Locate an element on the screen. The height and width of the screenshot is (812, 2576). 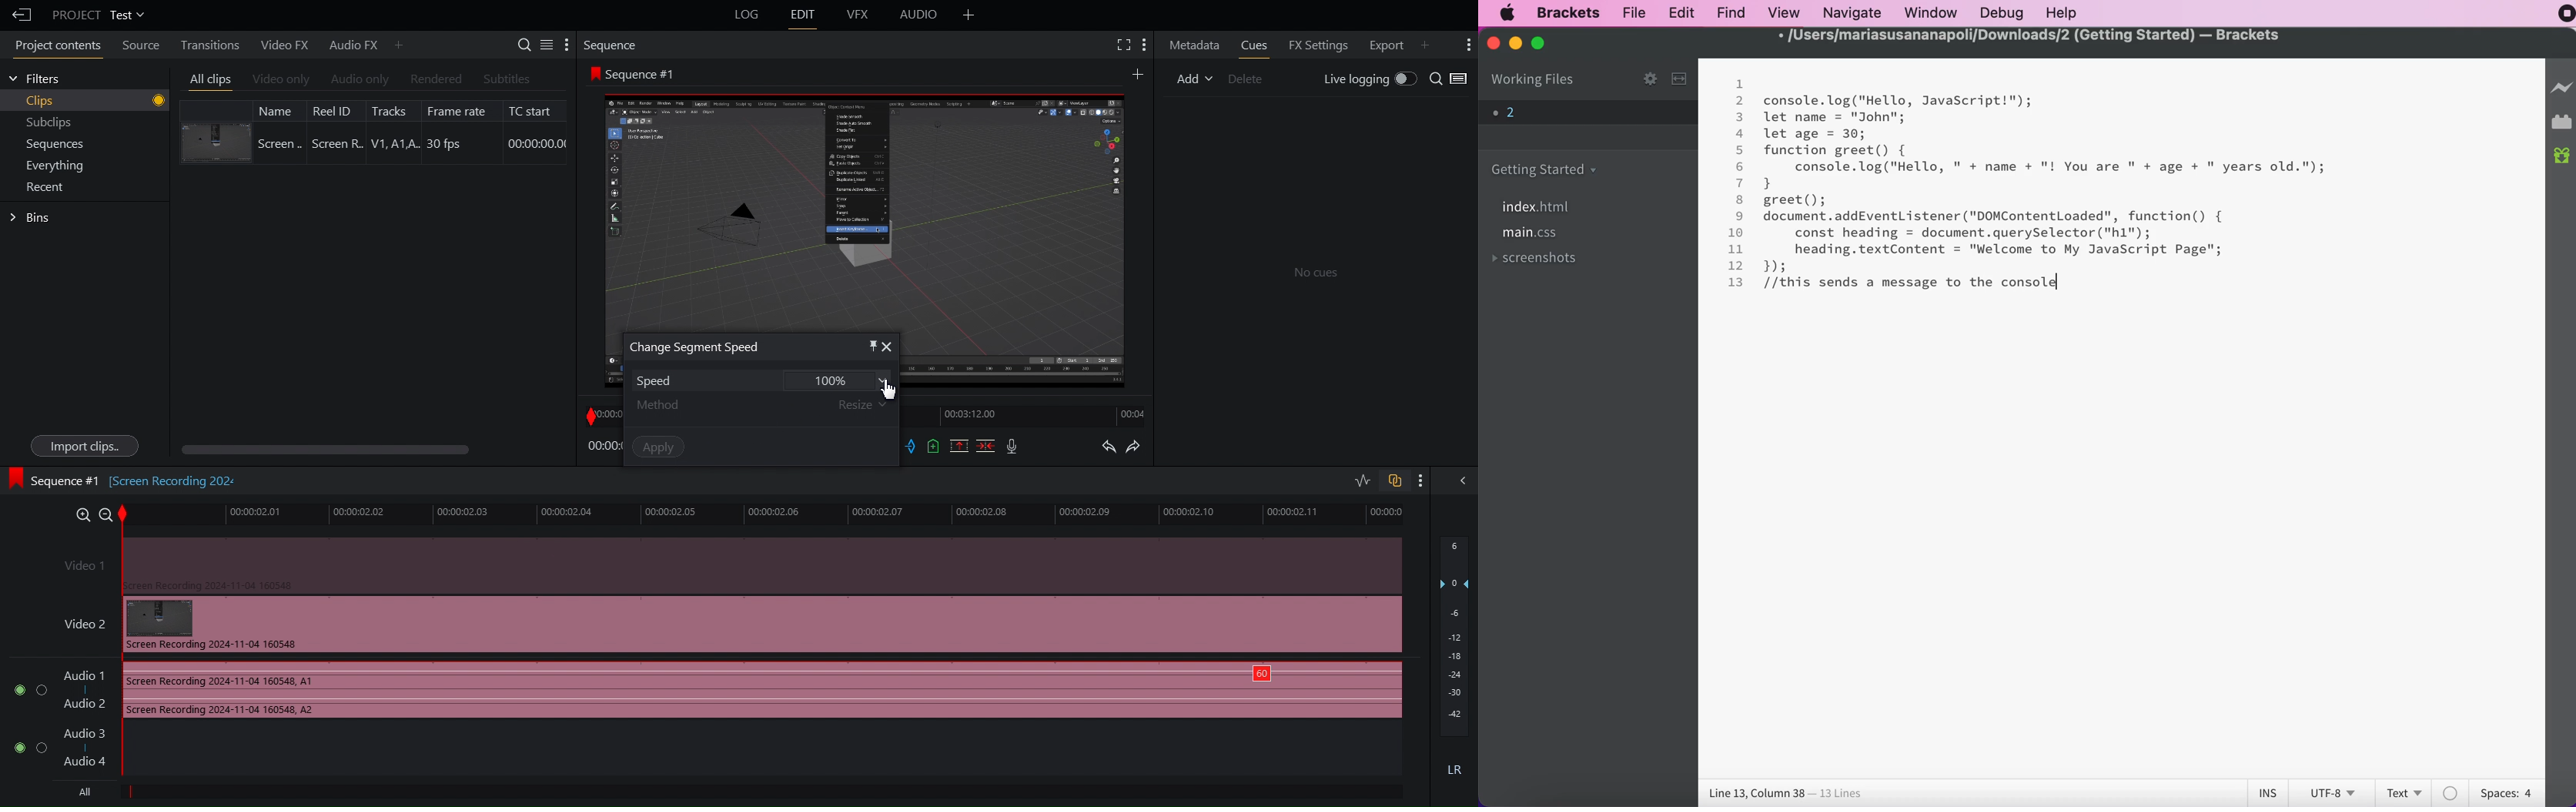
9 is located at coordinates (1740, 216).